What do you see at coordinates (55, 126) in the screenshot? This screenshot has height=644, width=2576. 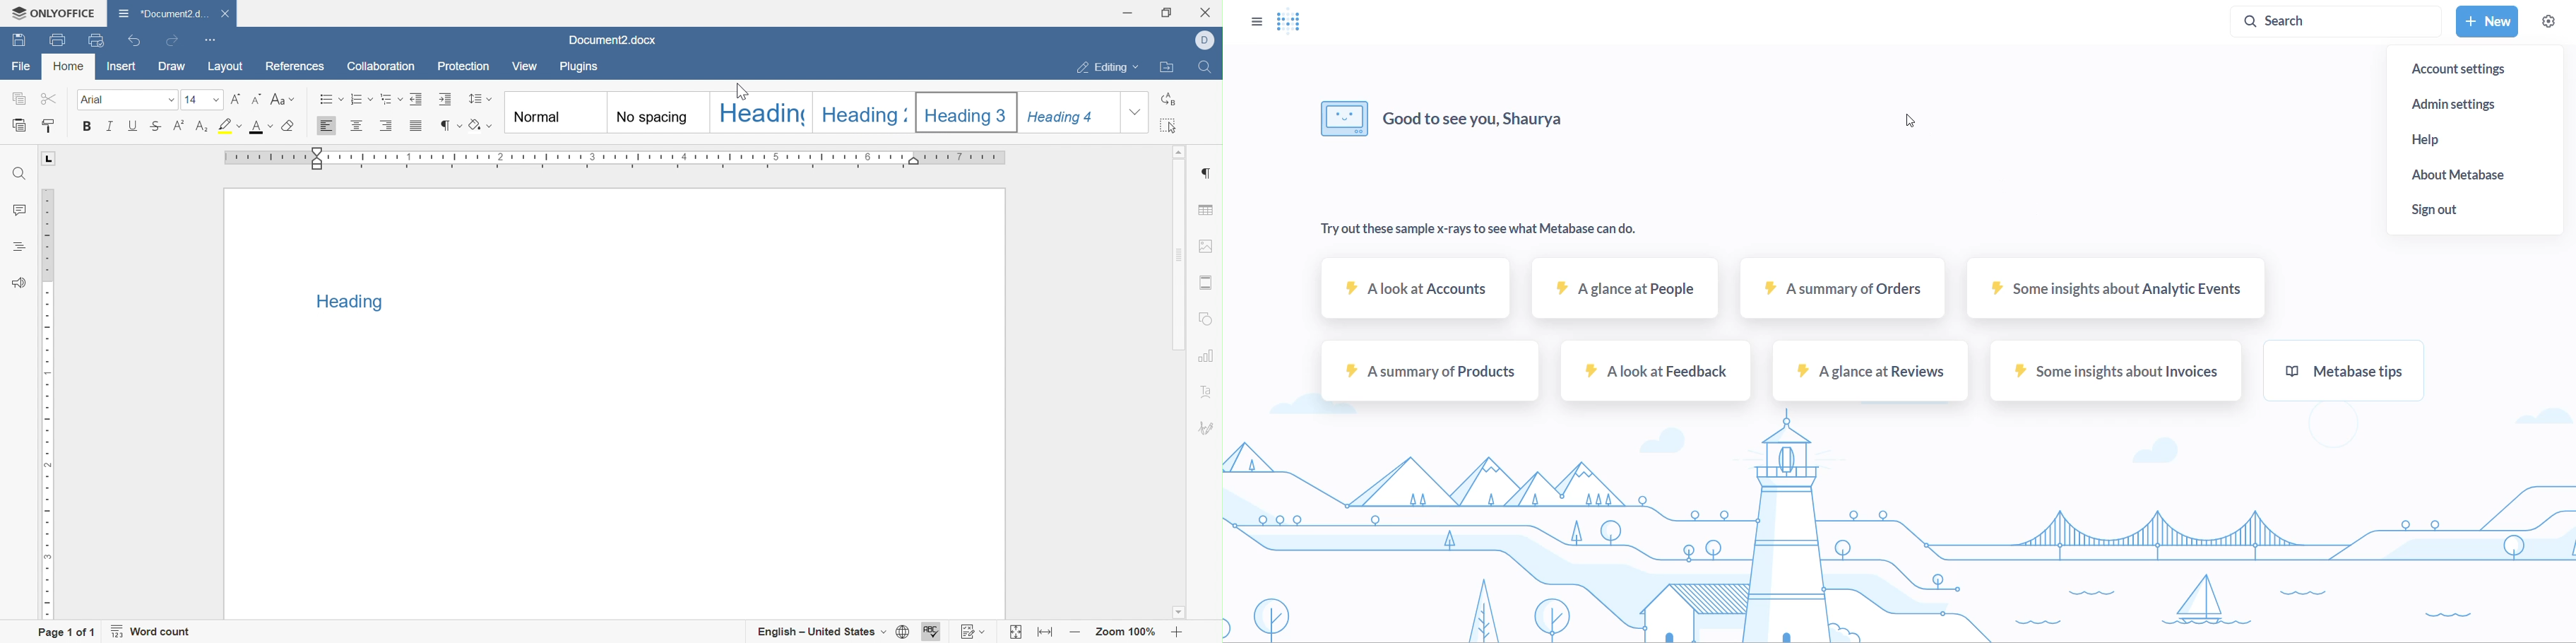 I see `Copy style` at bounding box center [55, 126].